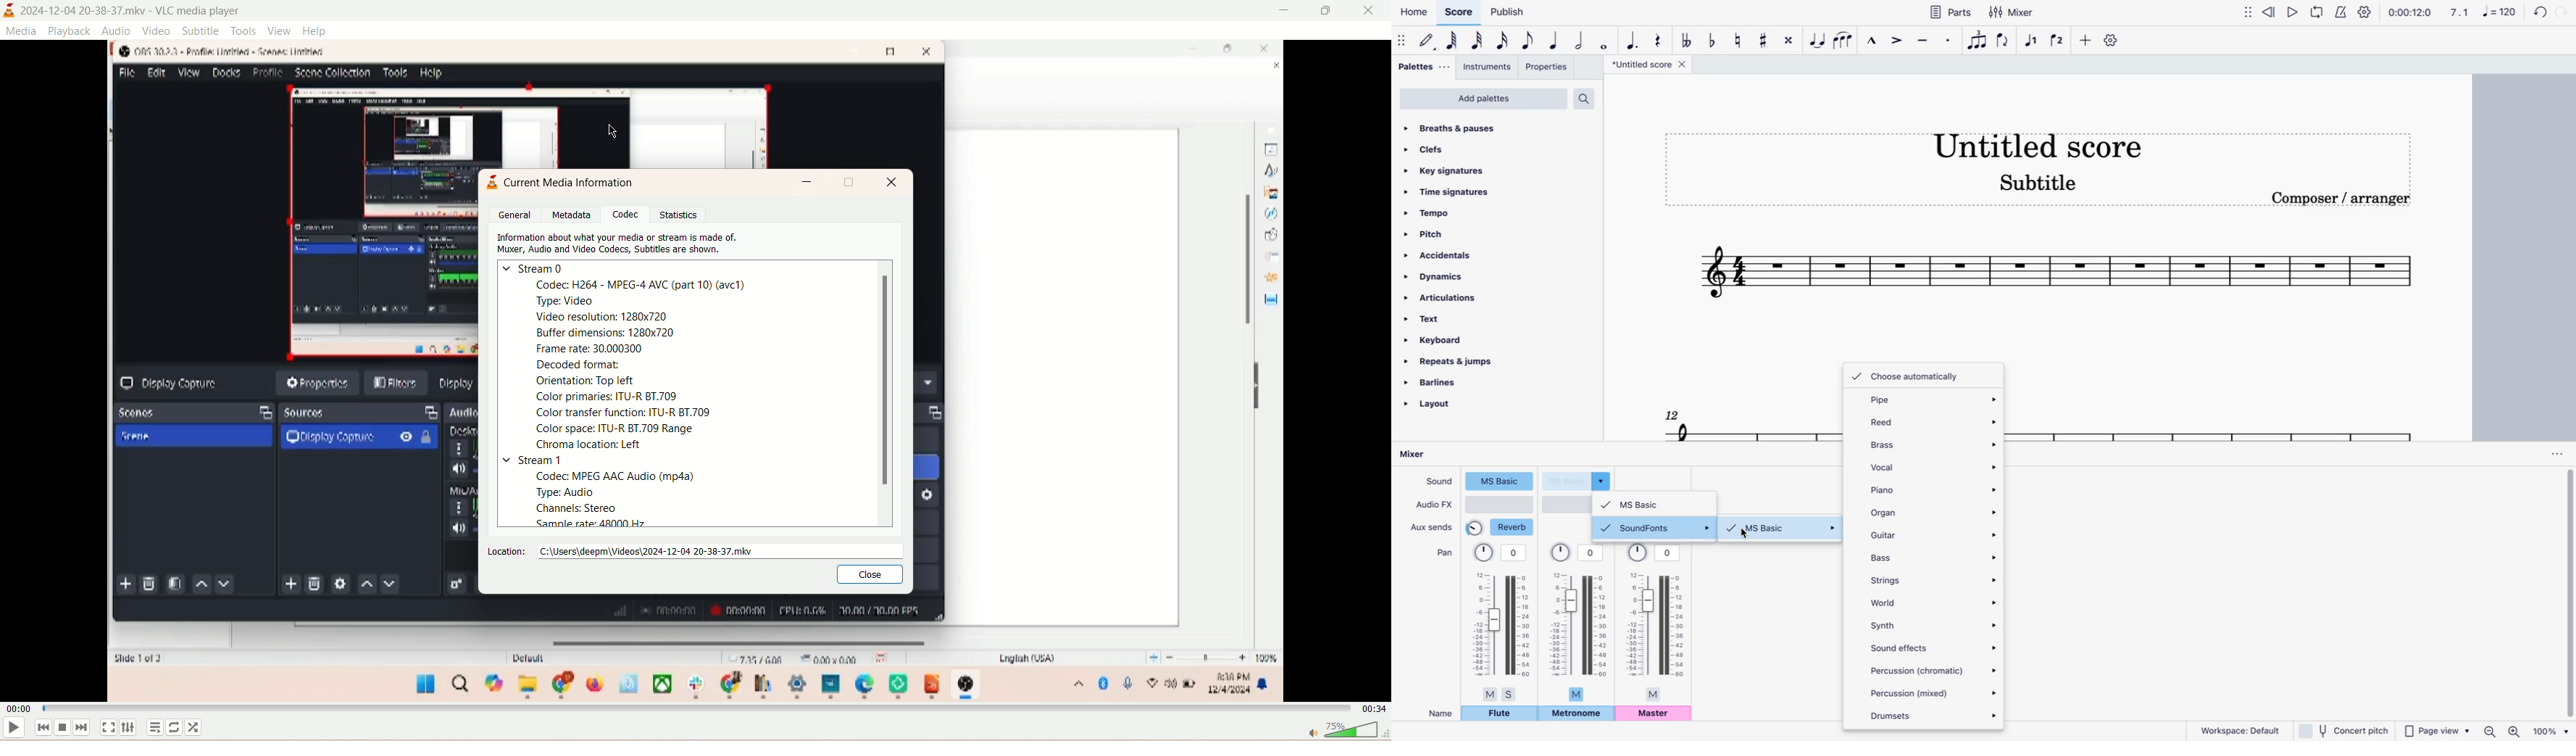 Image resolution: width=2576 pixels, height=756 pixels. What do you see at coordinates (2005, 43) in the screenshot?
I see `flip direction` at bounding box center [2005, 43].